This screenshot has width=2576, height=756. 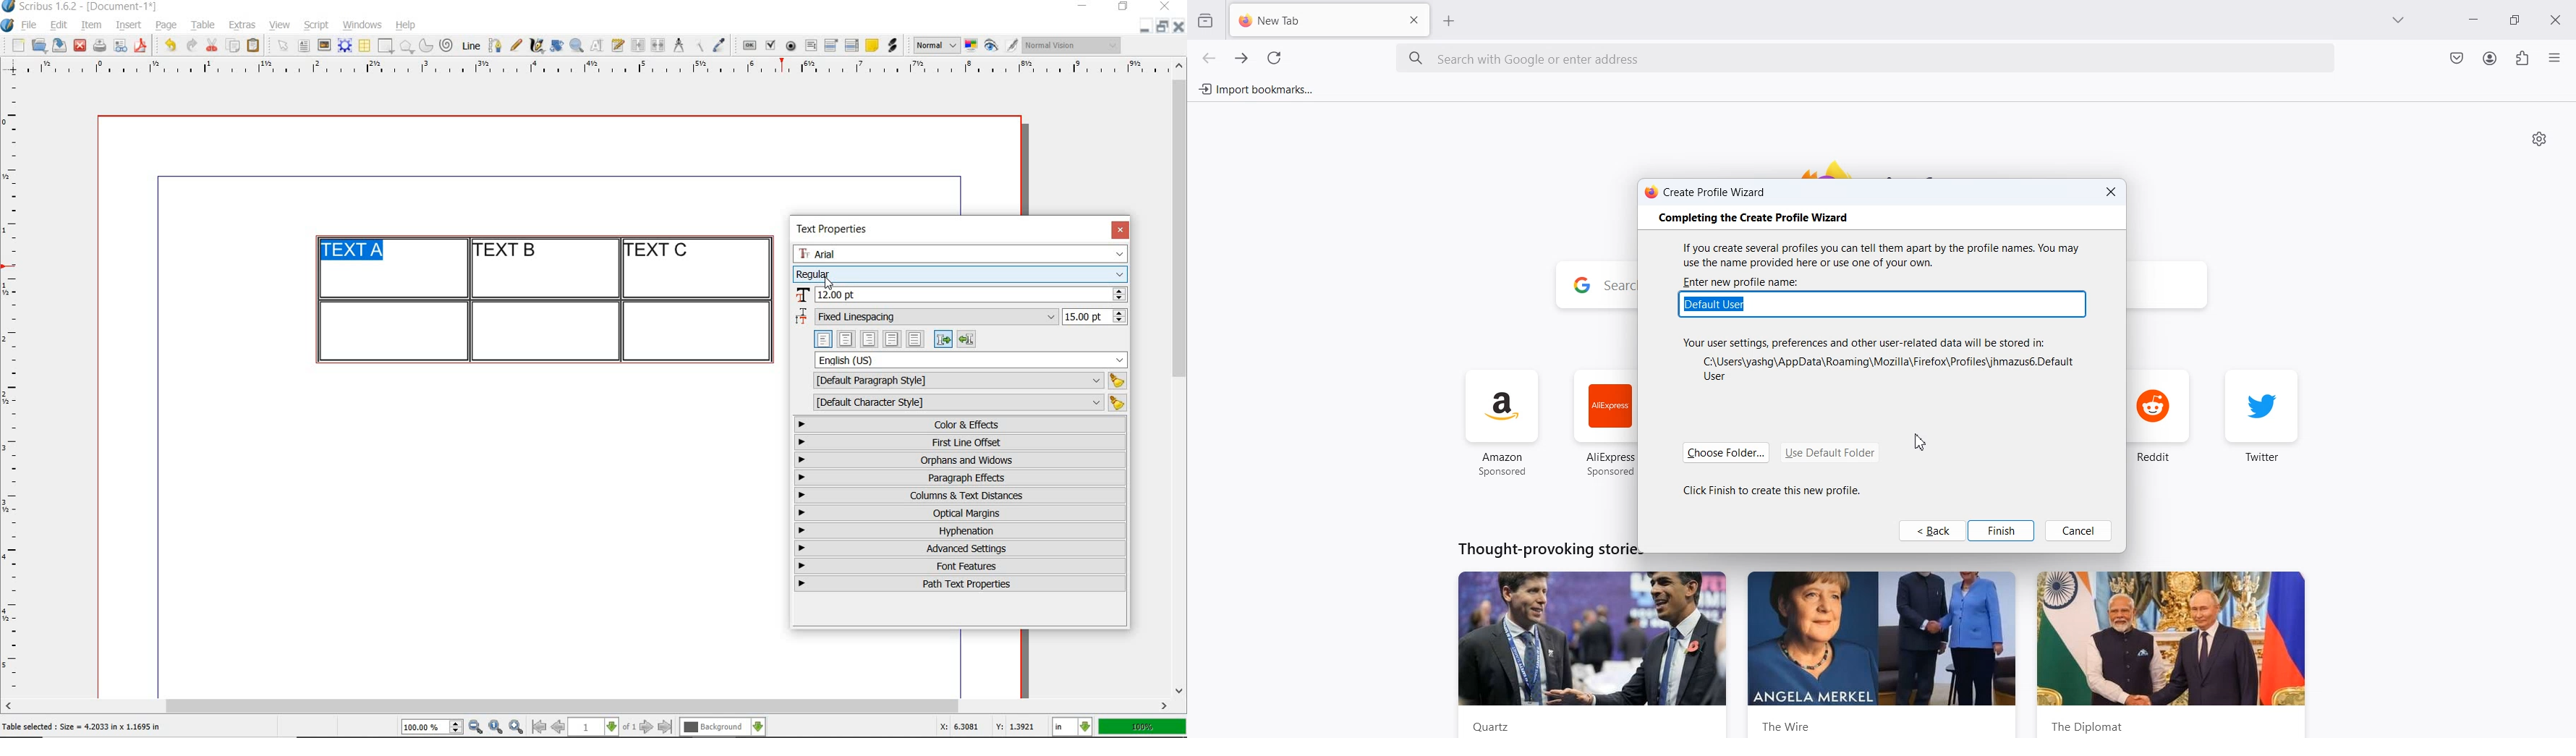 What do you see at coordinates (1073, 45) in the screenshot?
I see `visual appearance of the display` at bounding box center [1073, 45].